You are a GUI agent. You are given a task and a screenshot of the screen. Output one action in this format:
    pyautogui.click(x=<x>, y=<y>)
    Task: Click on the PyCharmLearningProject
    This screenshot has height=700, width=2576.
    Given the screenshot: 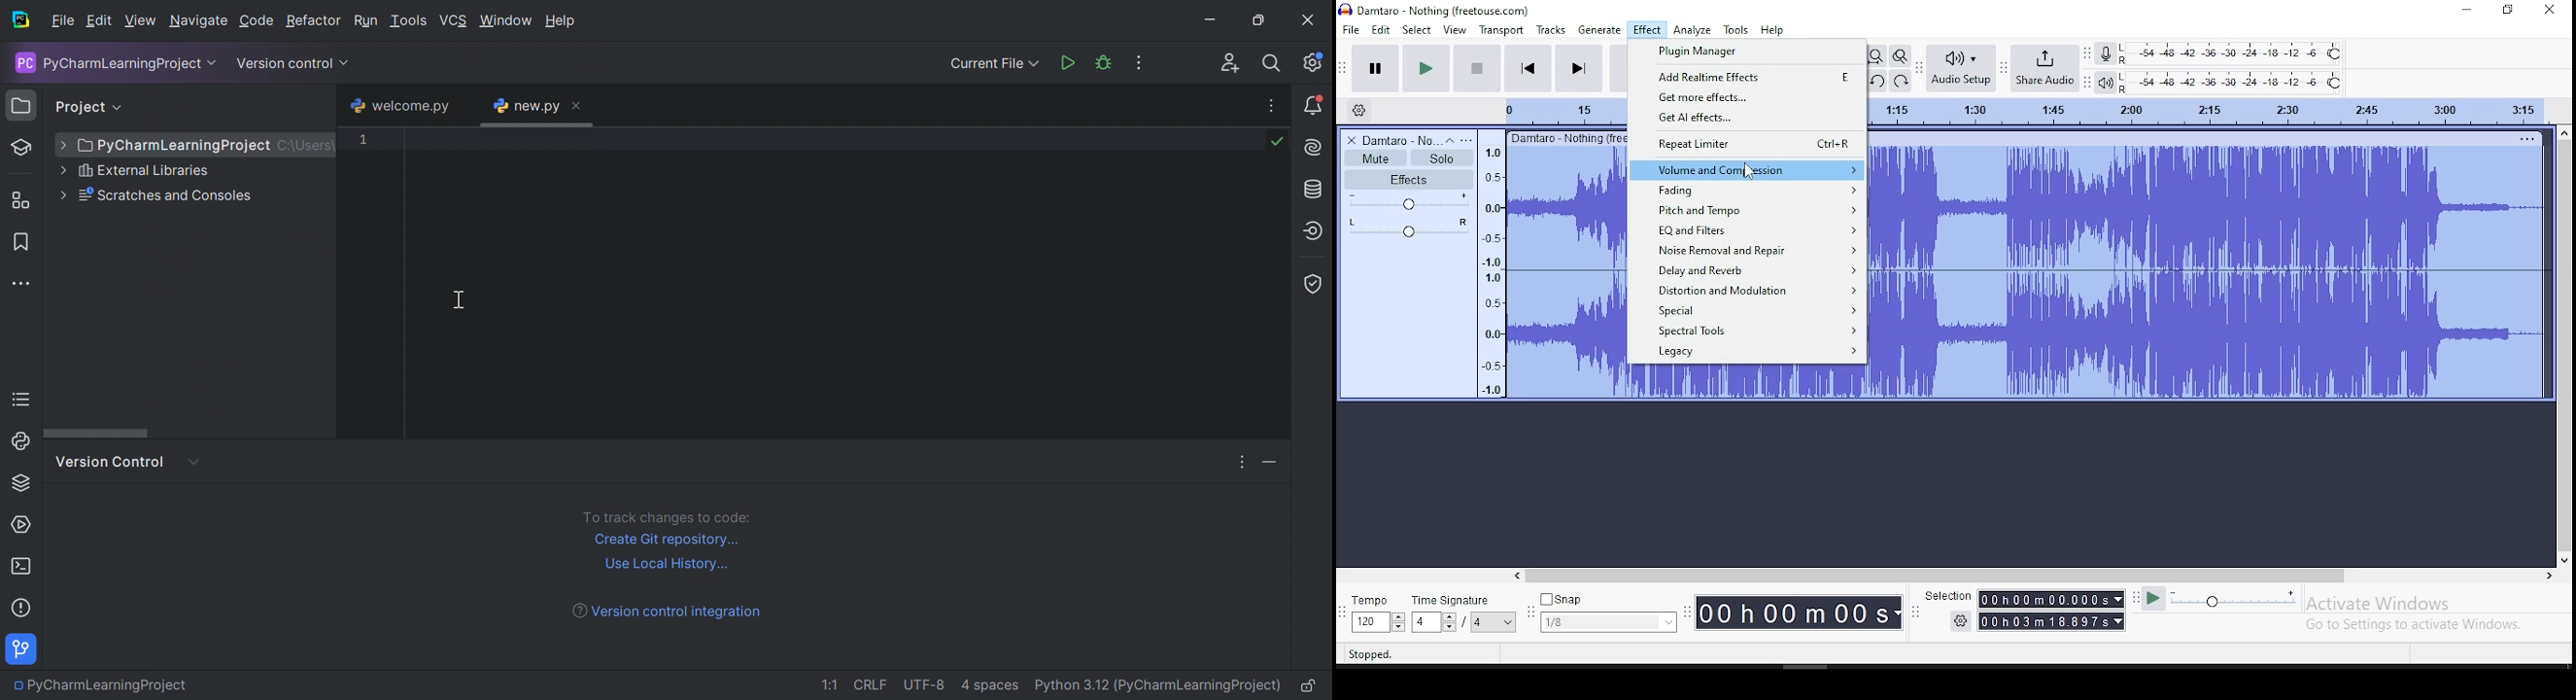 What is the action you would take?
    pyautogui.click(x=108, y=689)
    